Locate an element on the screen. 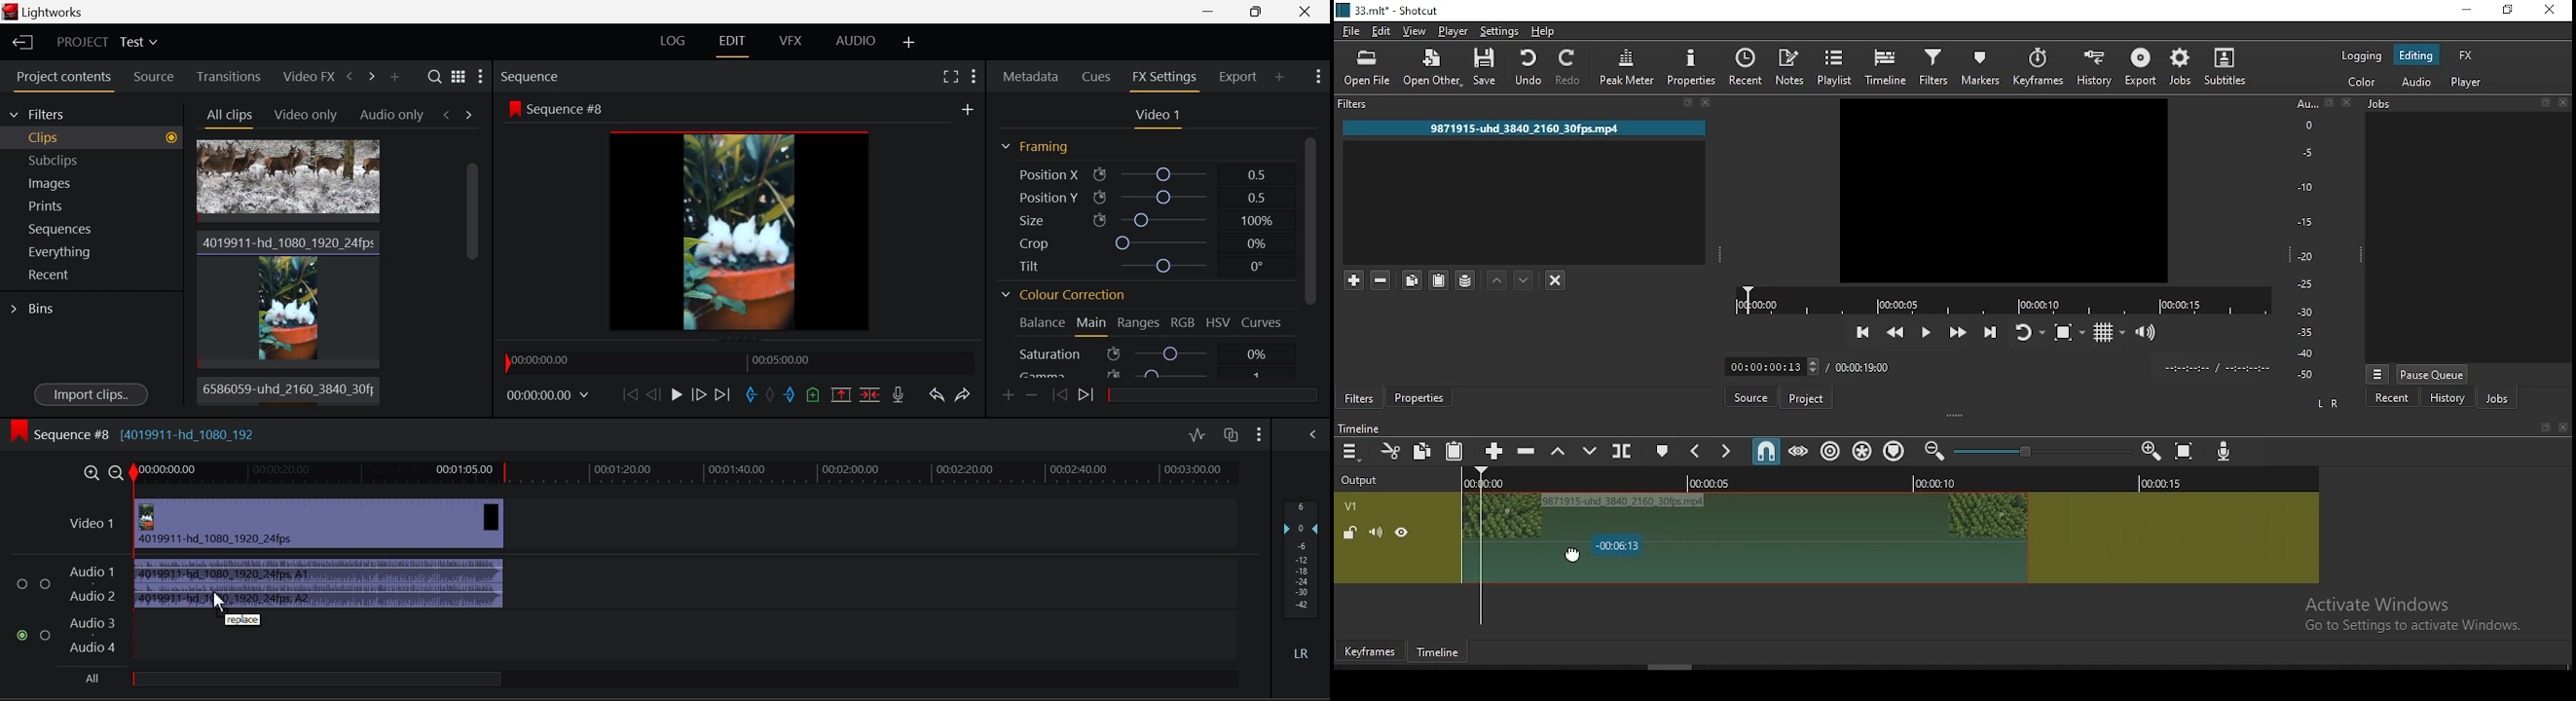 The width and height of the screenshot is (2576, 728). Previous Panel is located at coordinates (349, 78).